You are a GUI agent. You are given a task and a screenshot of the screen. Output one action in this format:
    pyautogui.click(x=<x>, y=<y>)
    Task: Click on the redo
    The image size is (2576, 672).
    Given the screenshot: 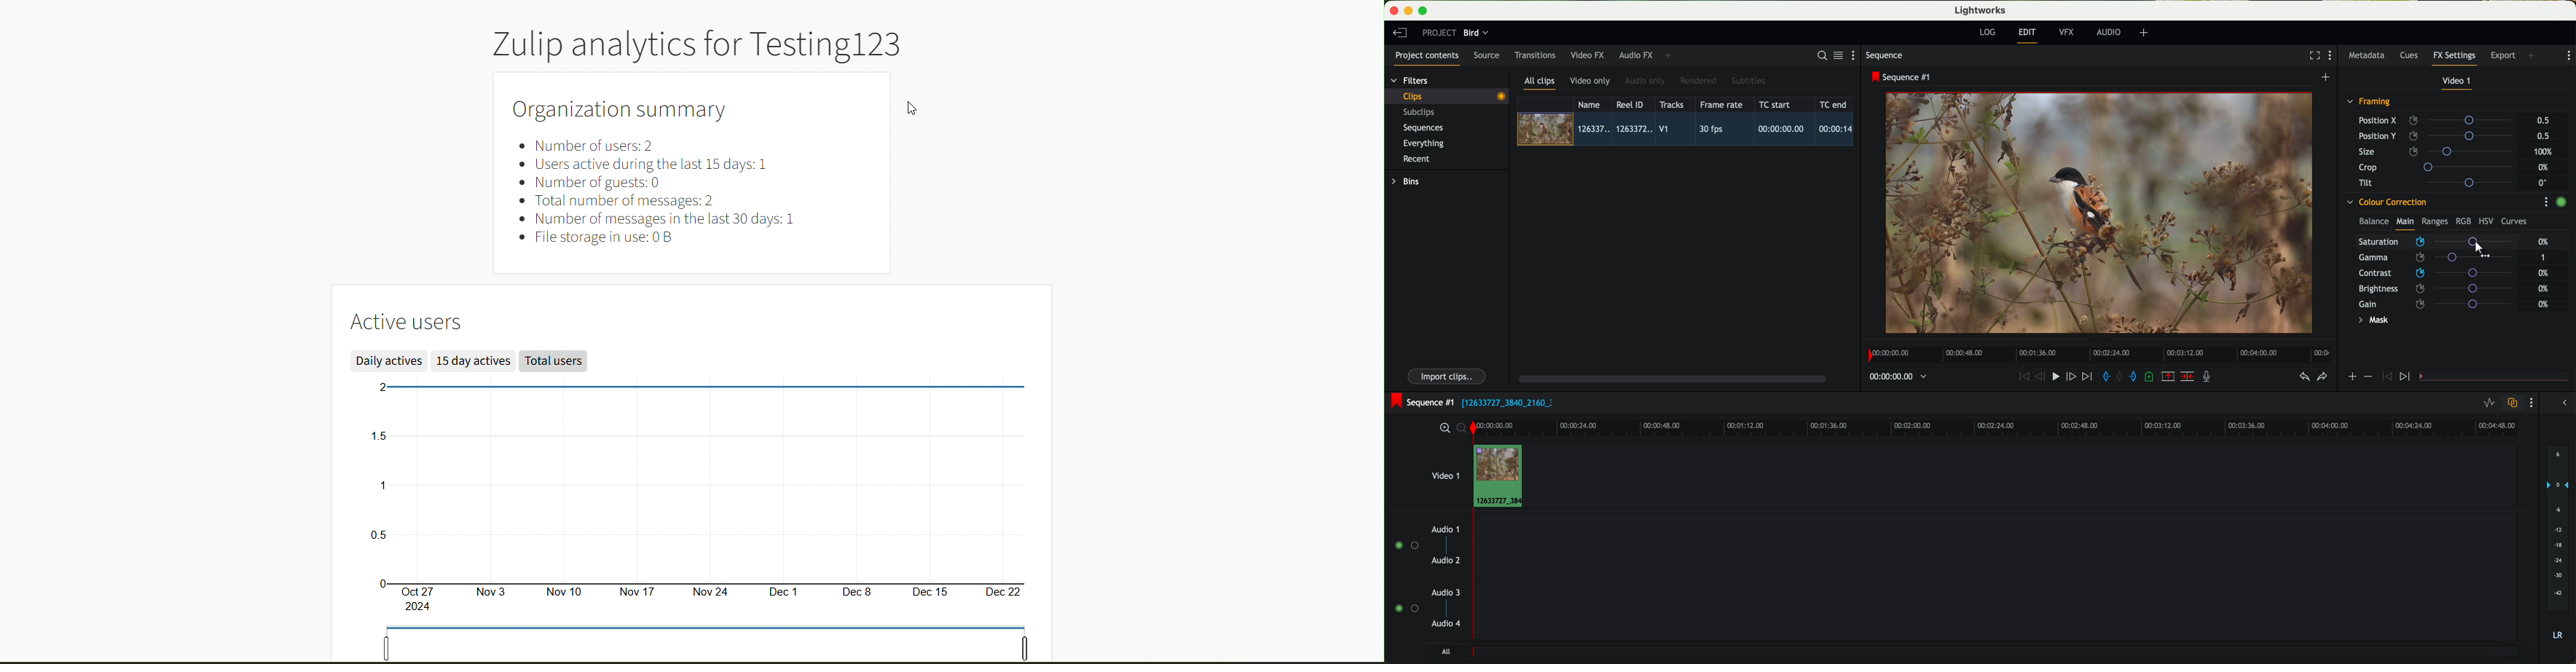 What is the action you would take?
    pyautogui.click(x=2323, y=377)
    